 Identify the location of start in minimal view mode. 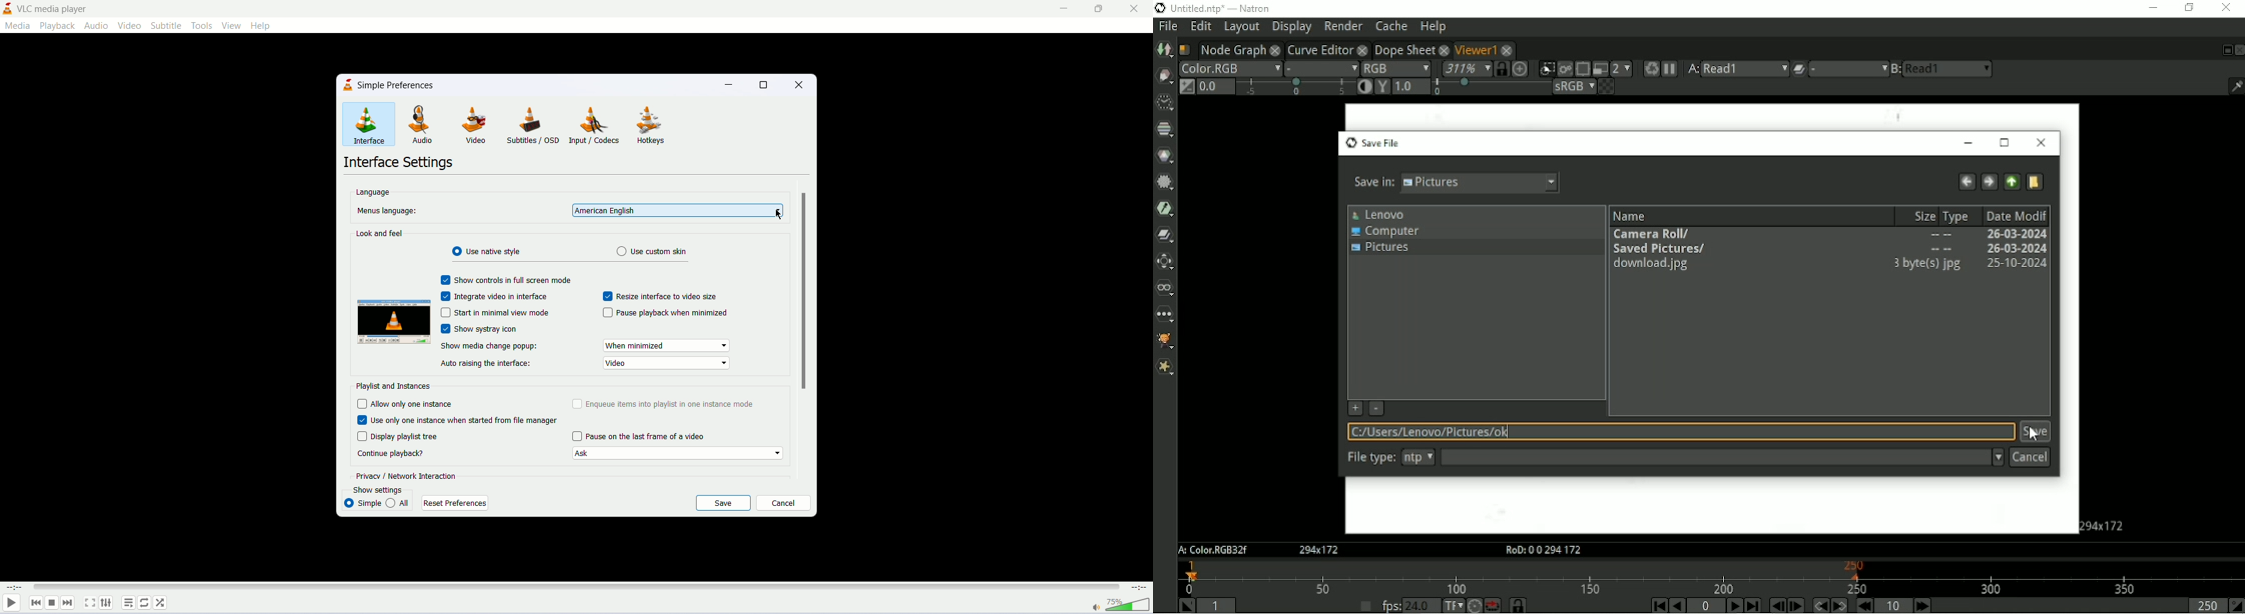
(494, 313).